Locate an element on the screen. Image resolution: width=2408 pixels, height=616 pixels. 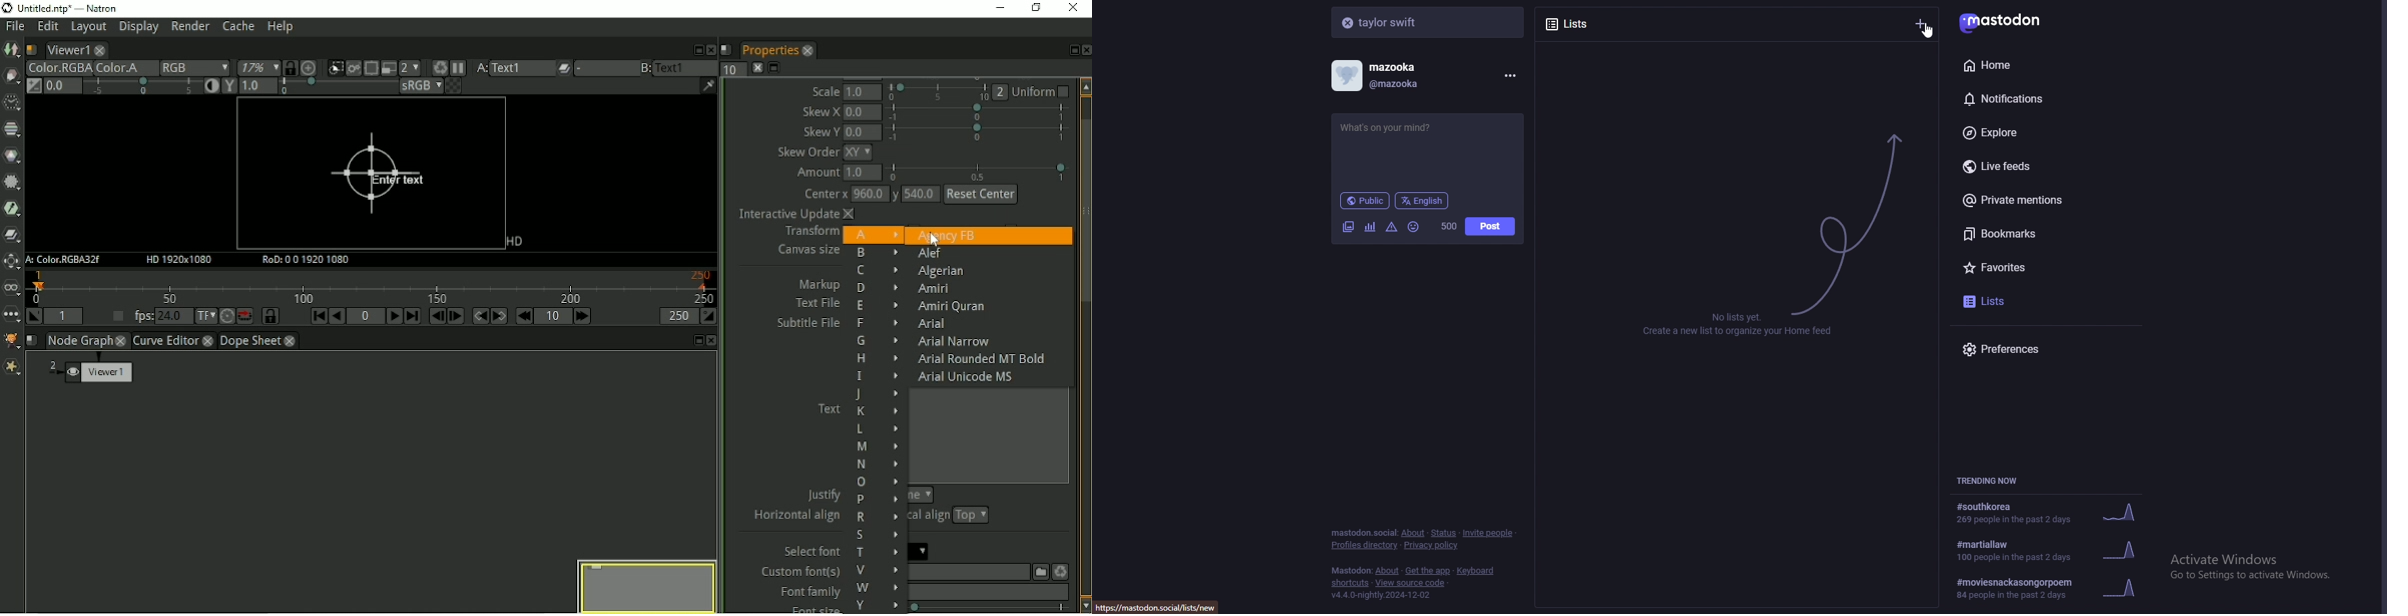
1.0 is located at coordinates (863, 174).